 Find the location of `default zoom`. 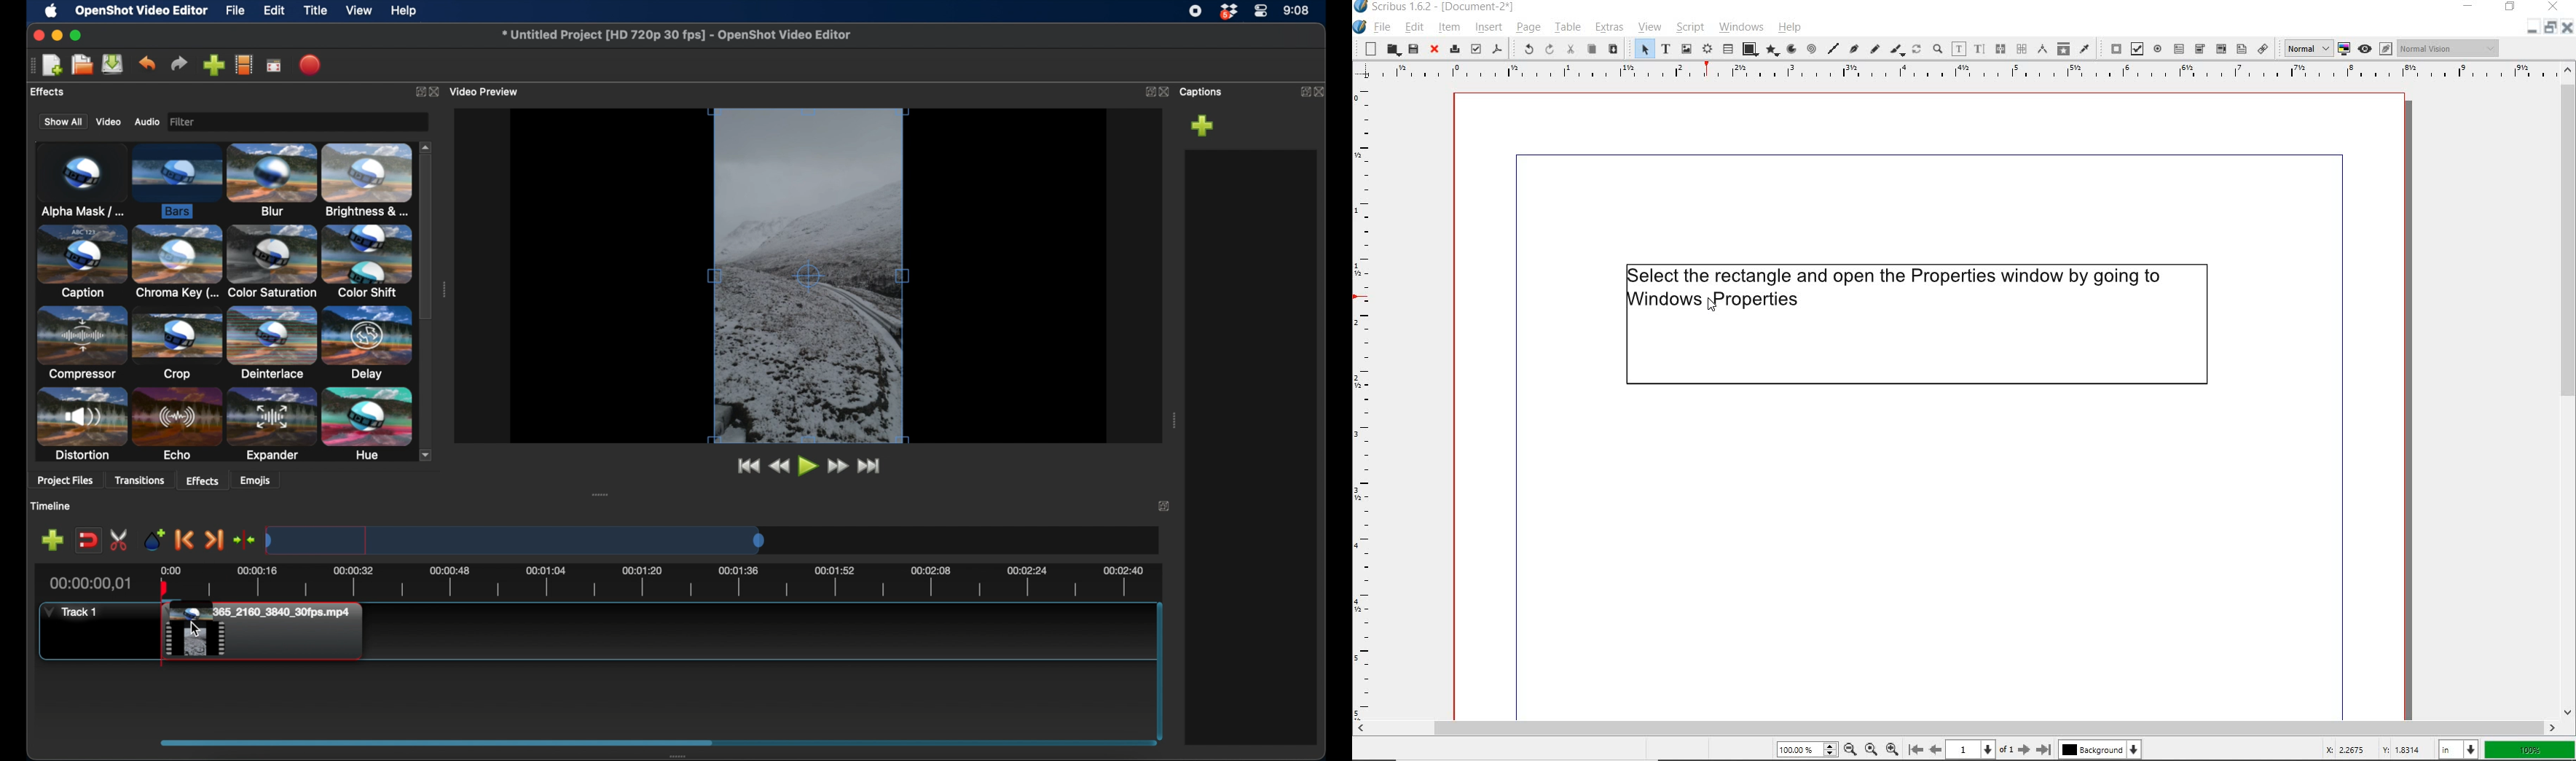

default zoom is located at coordinates (1870, 747).